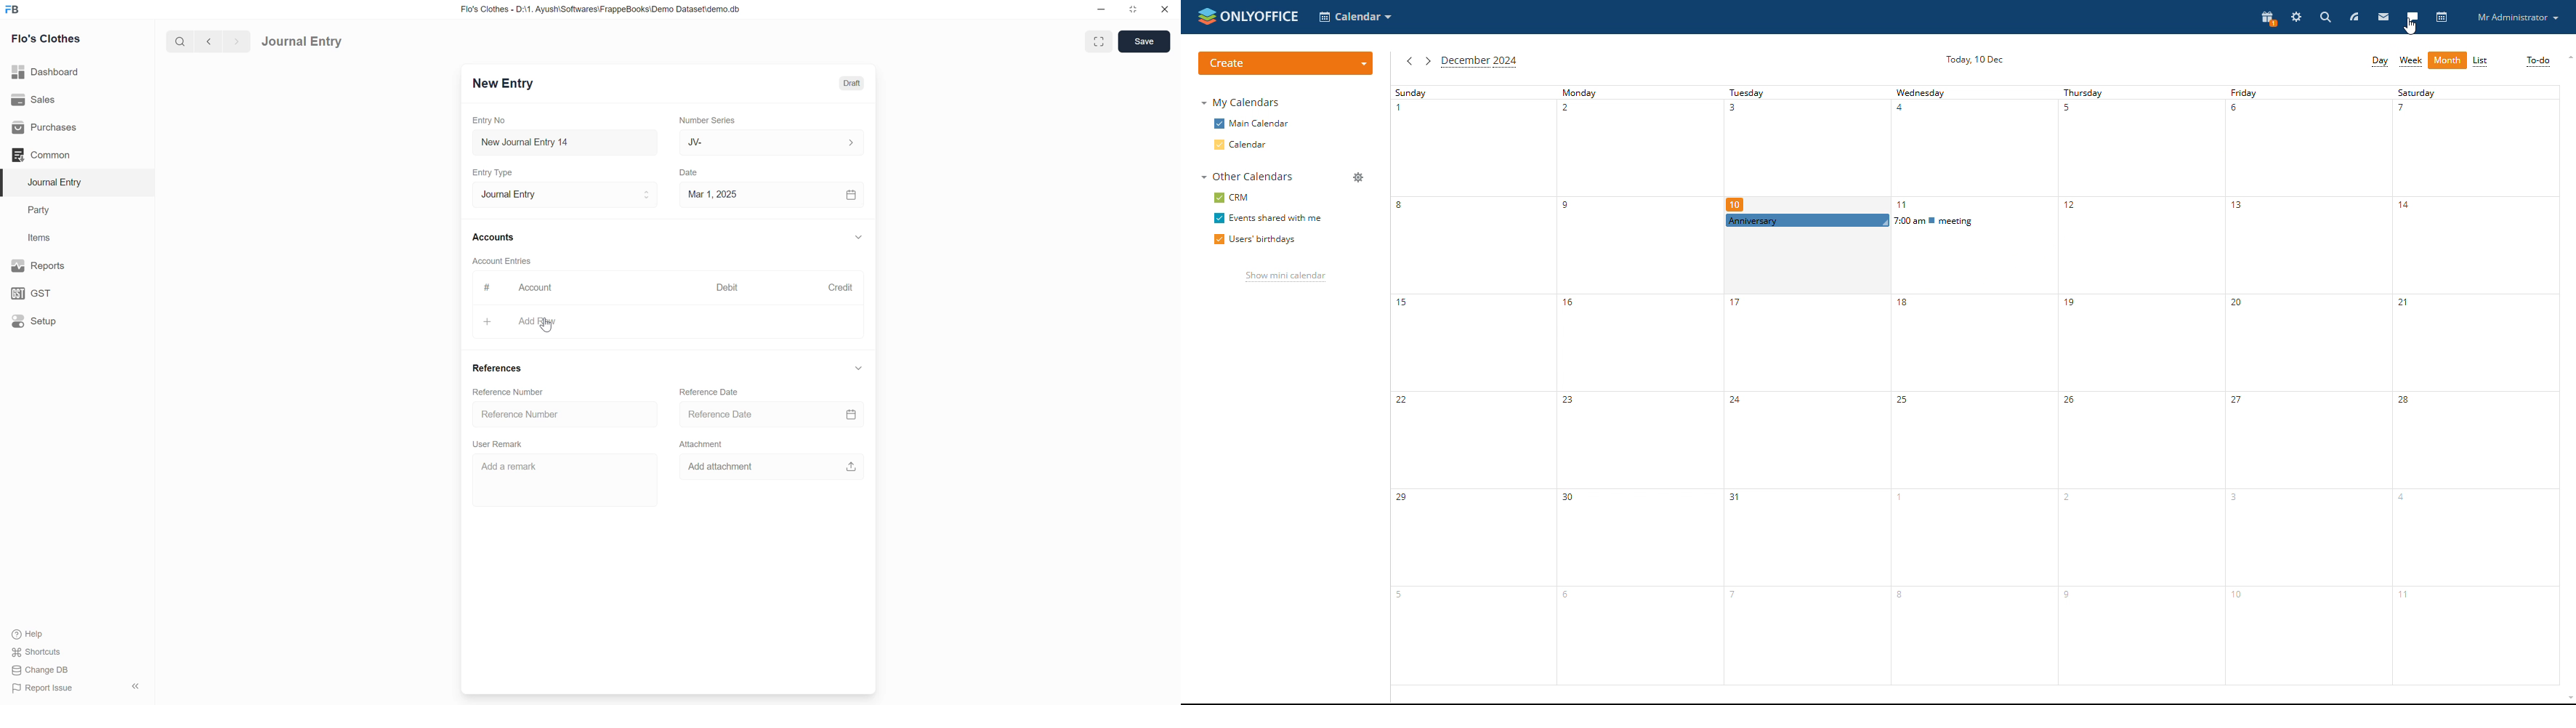 The width and height of the screenshot is (2576, 728). What do you see at coordinates (2517, 17) in the screenshot?
I see `profile` at bounding box center [2517, 17].